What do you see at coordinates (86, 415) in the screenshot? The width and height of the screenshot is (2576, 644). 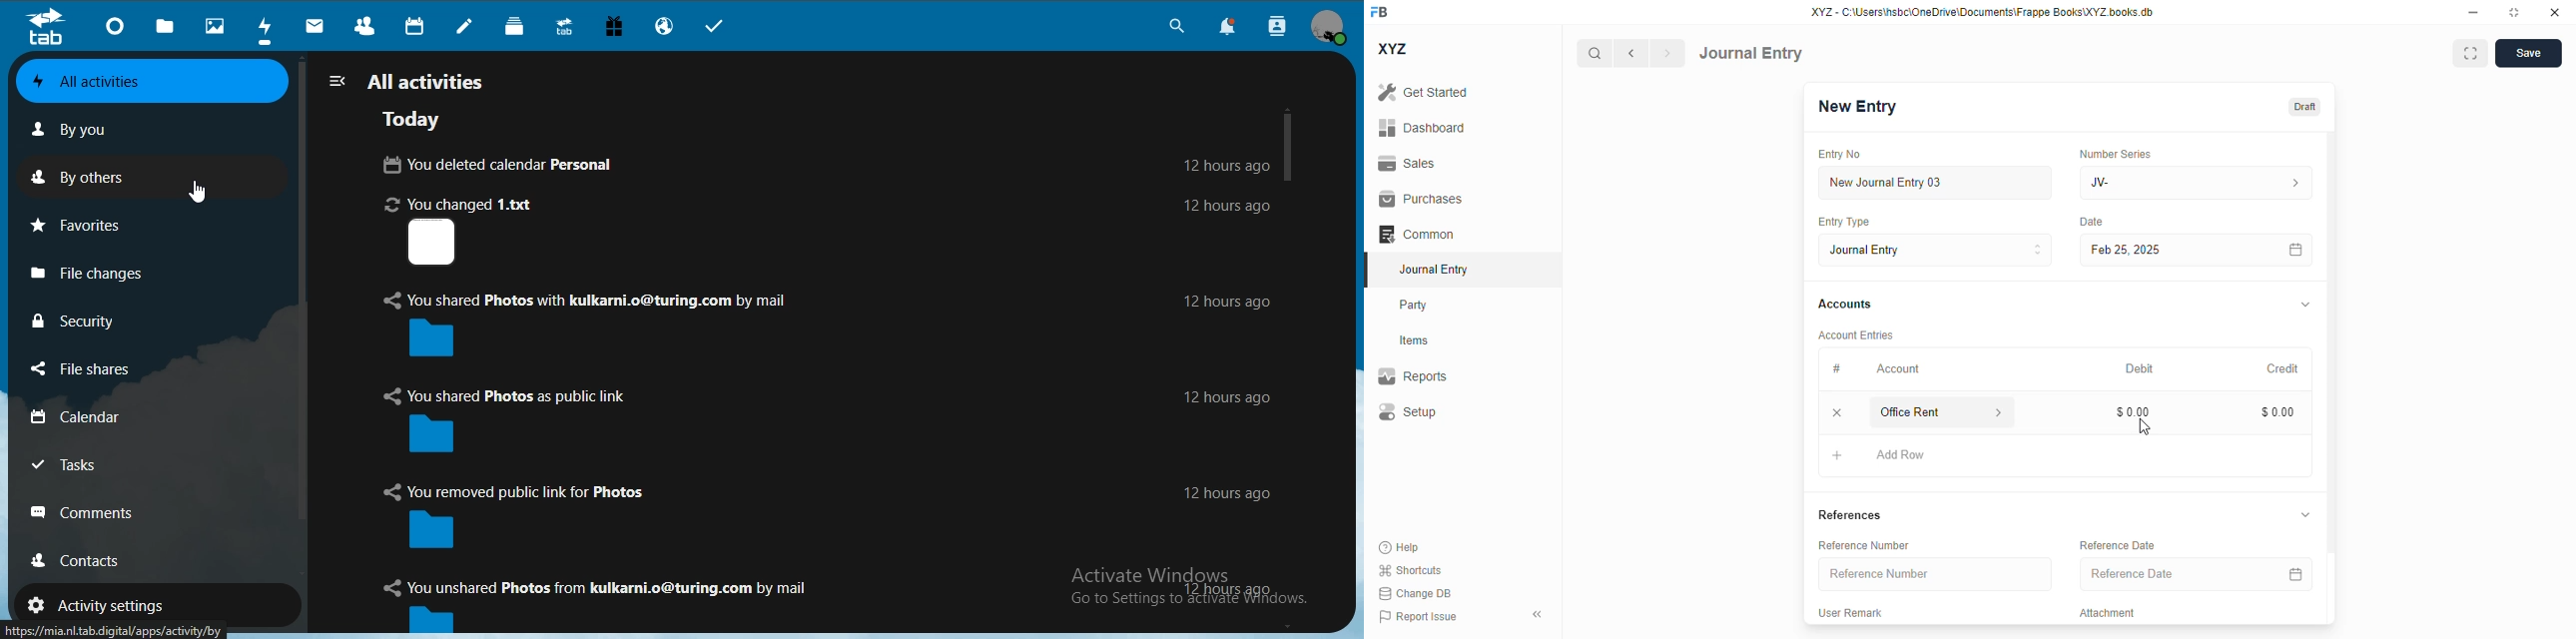 I see `calendar` at bounding box center [86, 415].